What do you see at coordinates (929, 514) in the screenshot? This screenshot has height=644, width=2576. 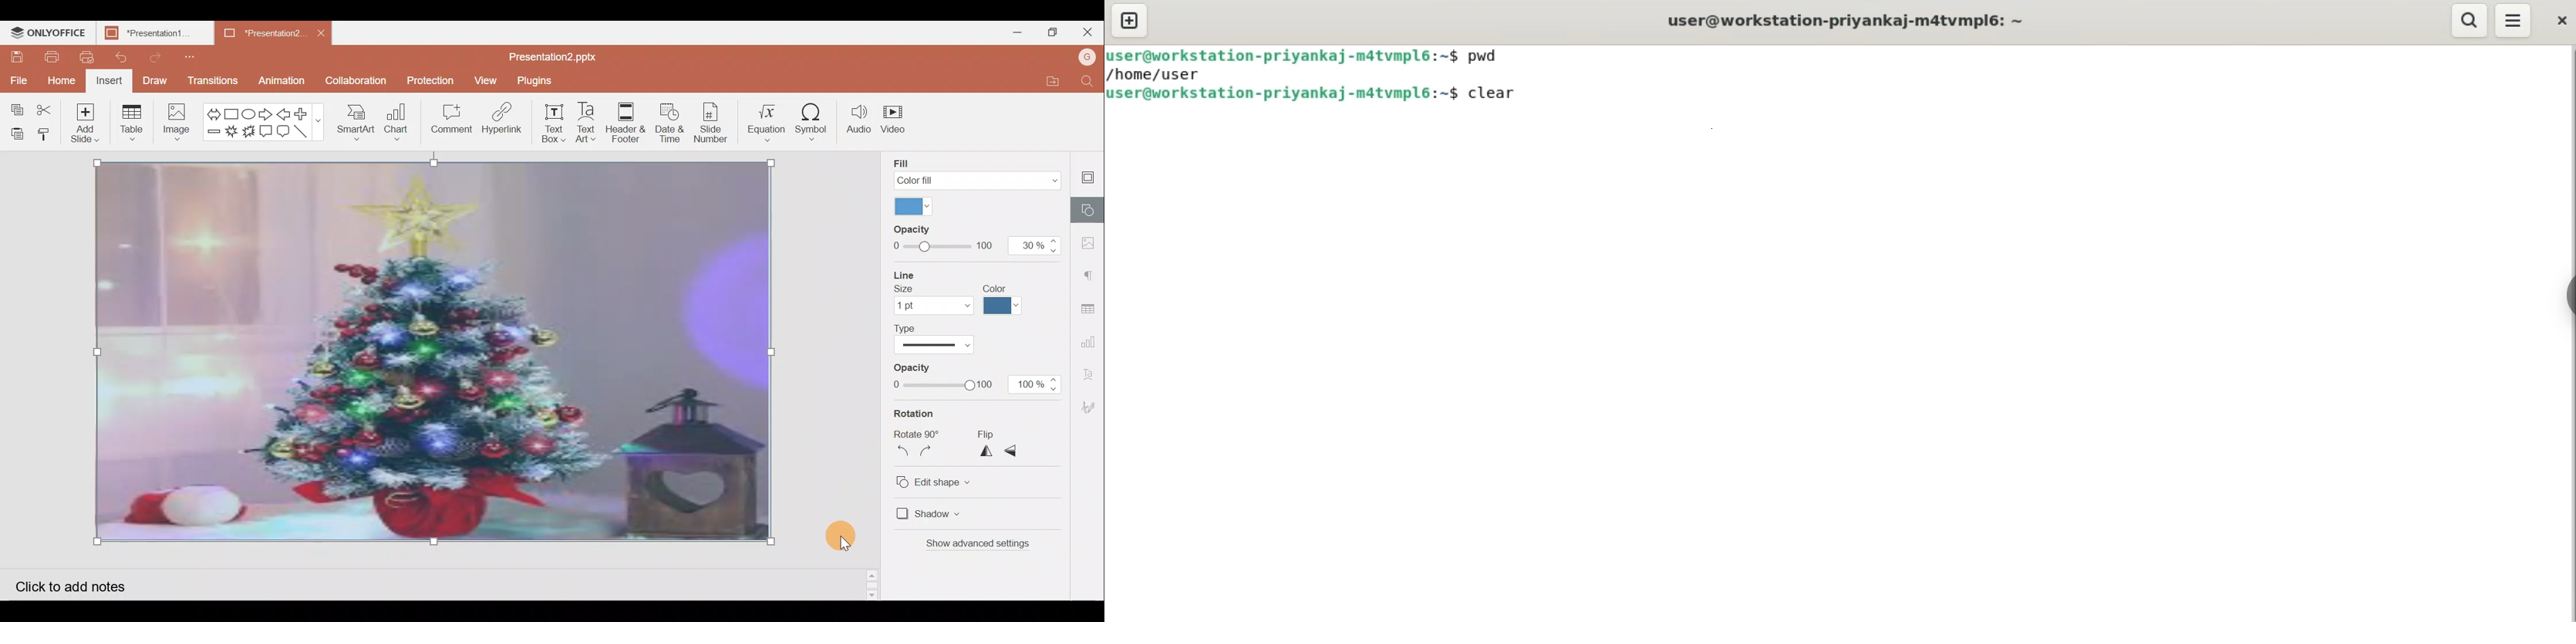 I see `Shadow` at bounding box center [929, 514].